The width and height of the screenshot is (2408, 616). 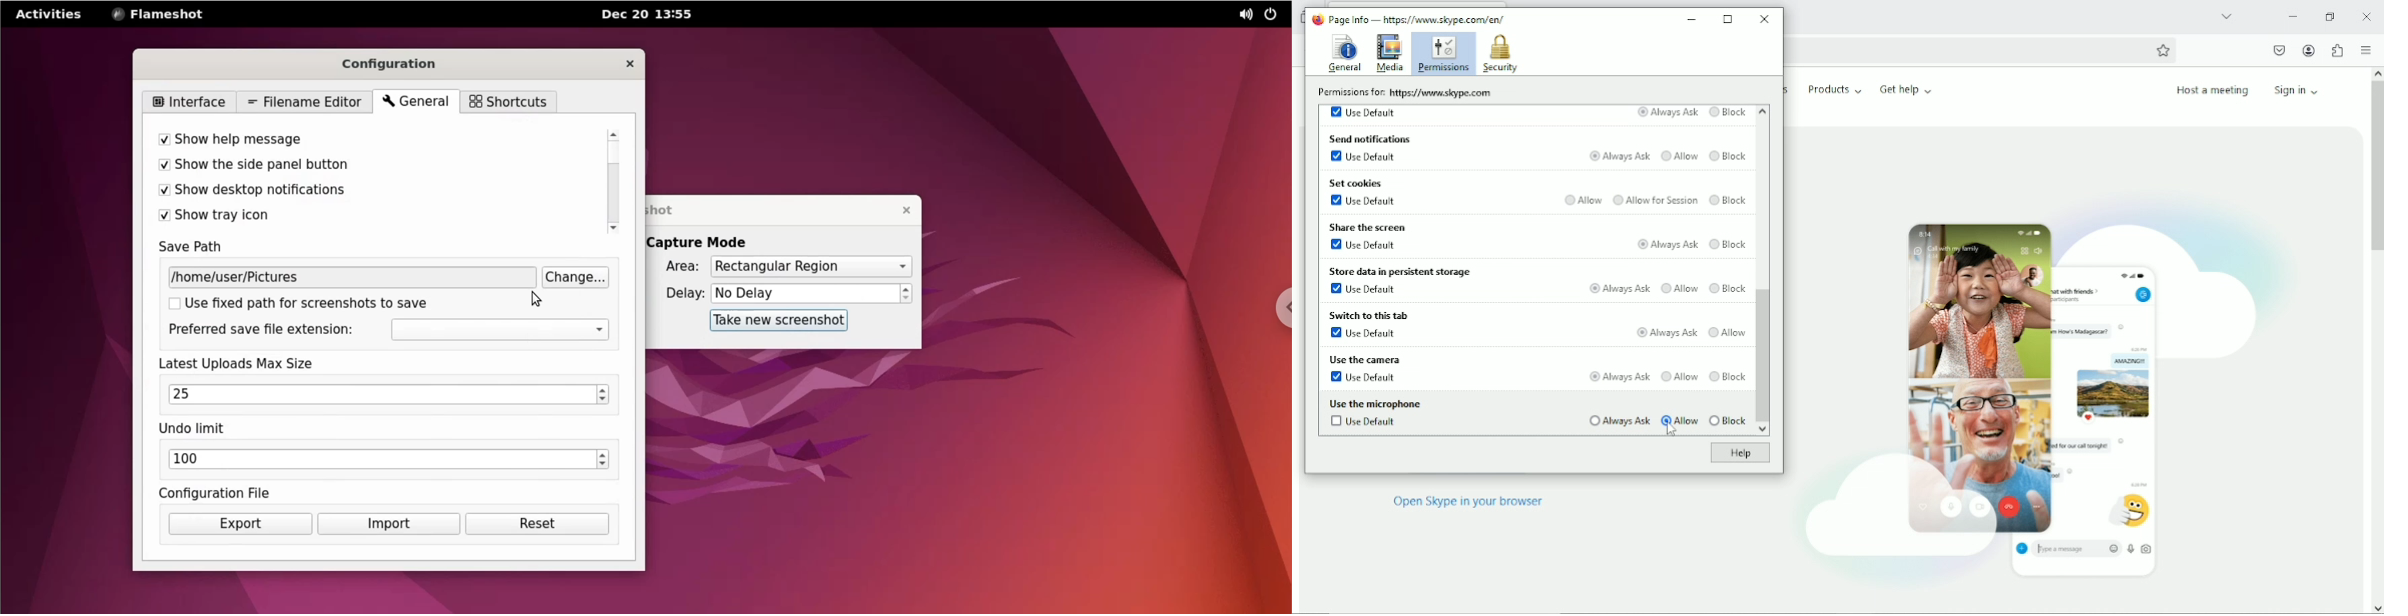 What do you see at coordinates (1364, 377) in the screenshot?
I see `Use default` at bounding box center [1364, 377].